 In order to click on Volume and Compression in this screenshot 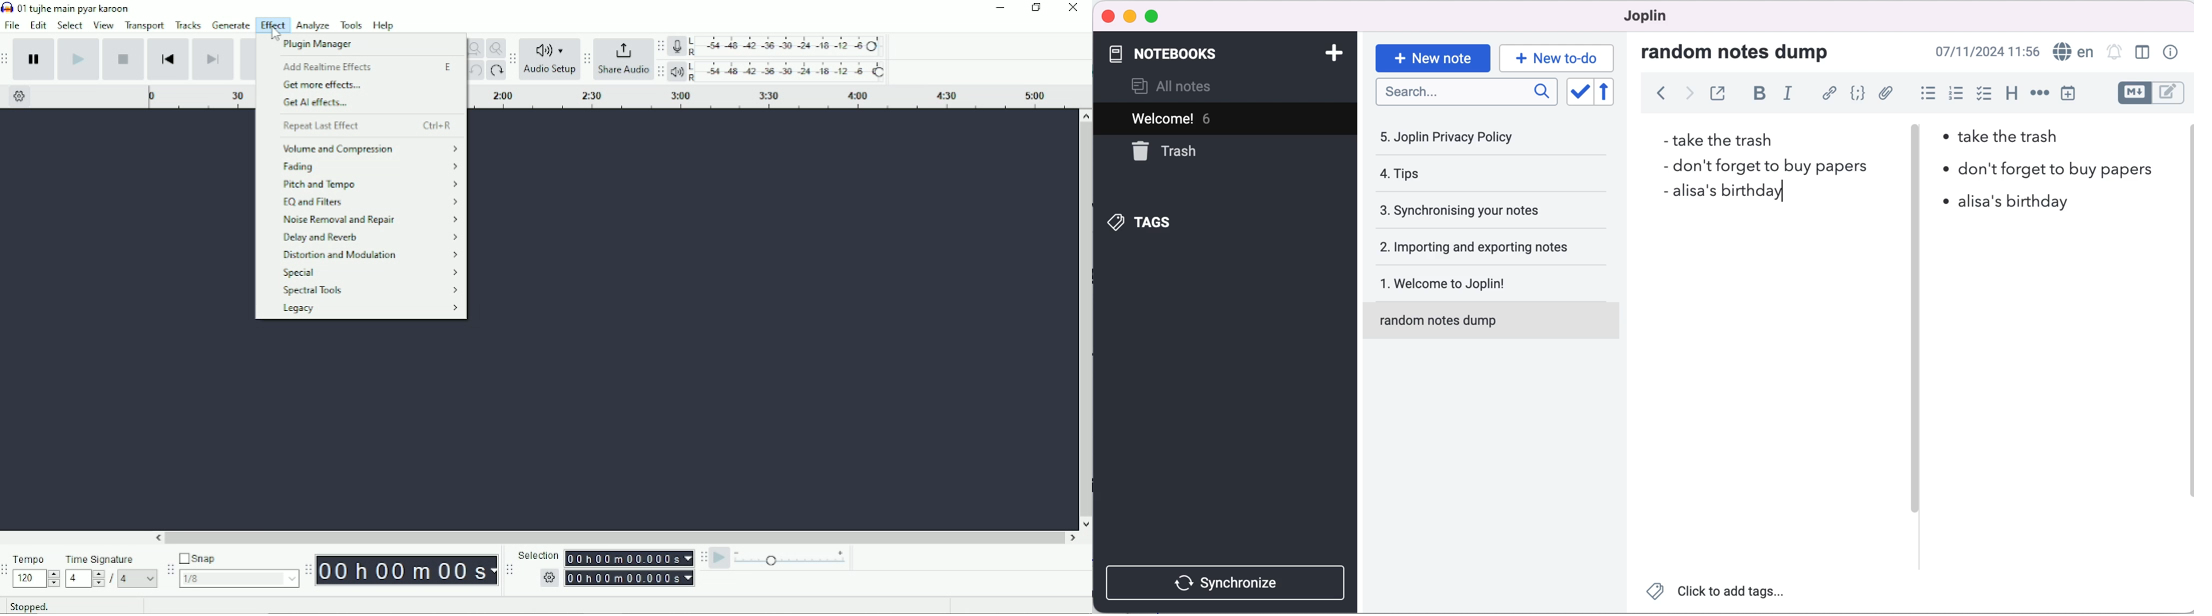, I will do `click(367, 148)`.